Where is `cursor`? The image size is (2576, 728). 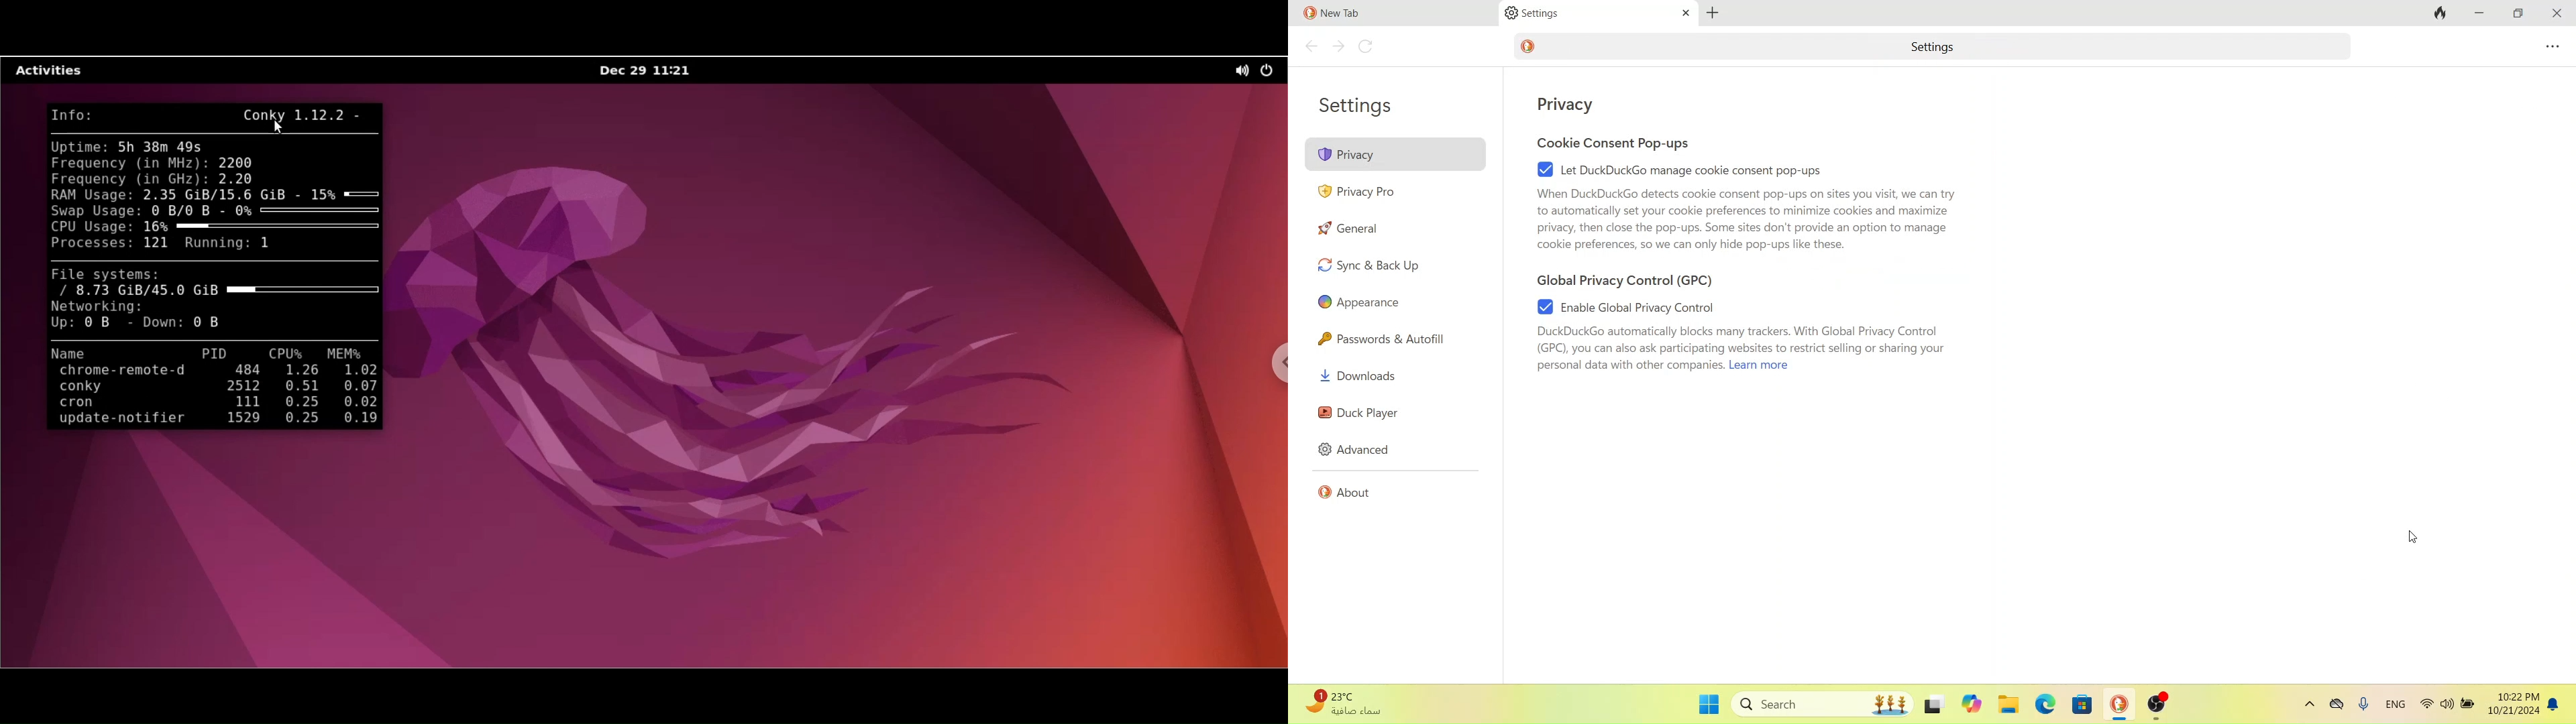 cursor is located at coordinates (2414, 538).